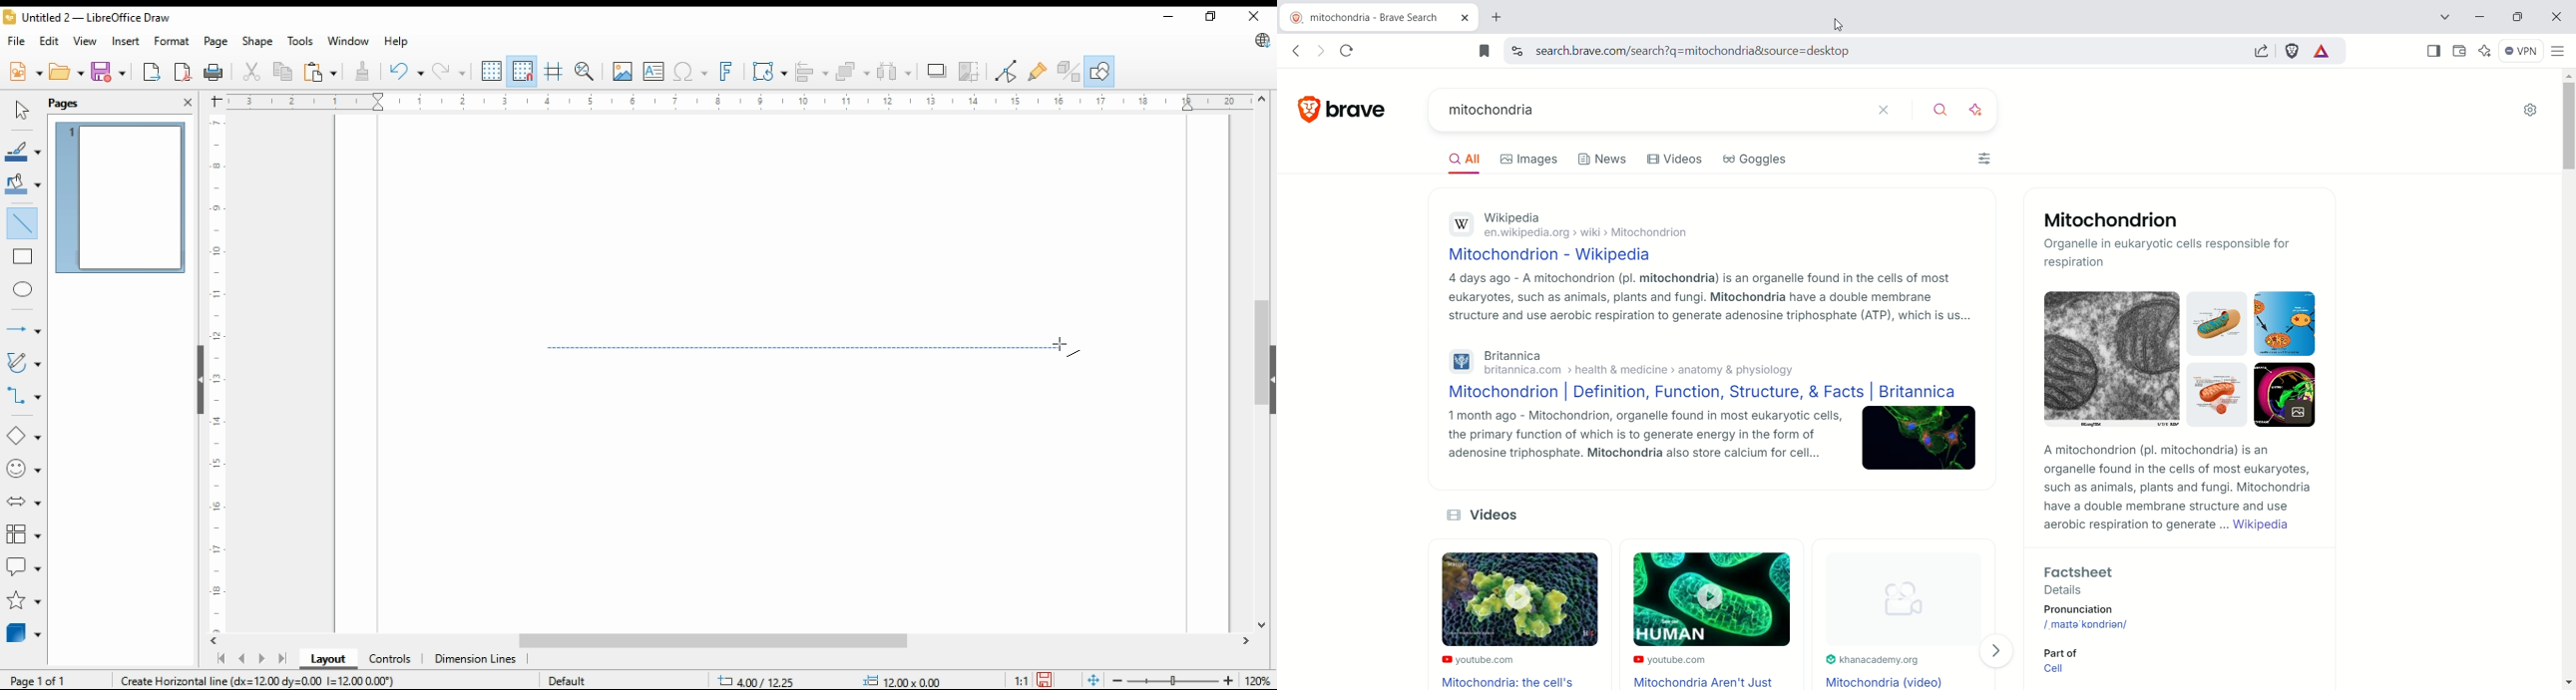 Image resolution: width=2576 pixels, height=700 pixels. Describe the element at coordinates (23, 150) in the screenshot. I see `line color` at that location.